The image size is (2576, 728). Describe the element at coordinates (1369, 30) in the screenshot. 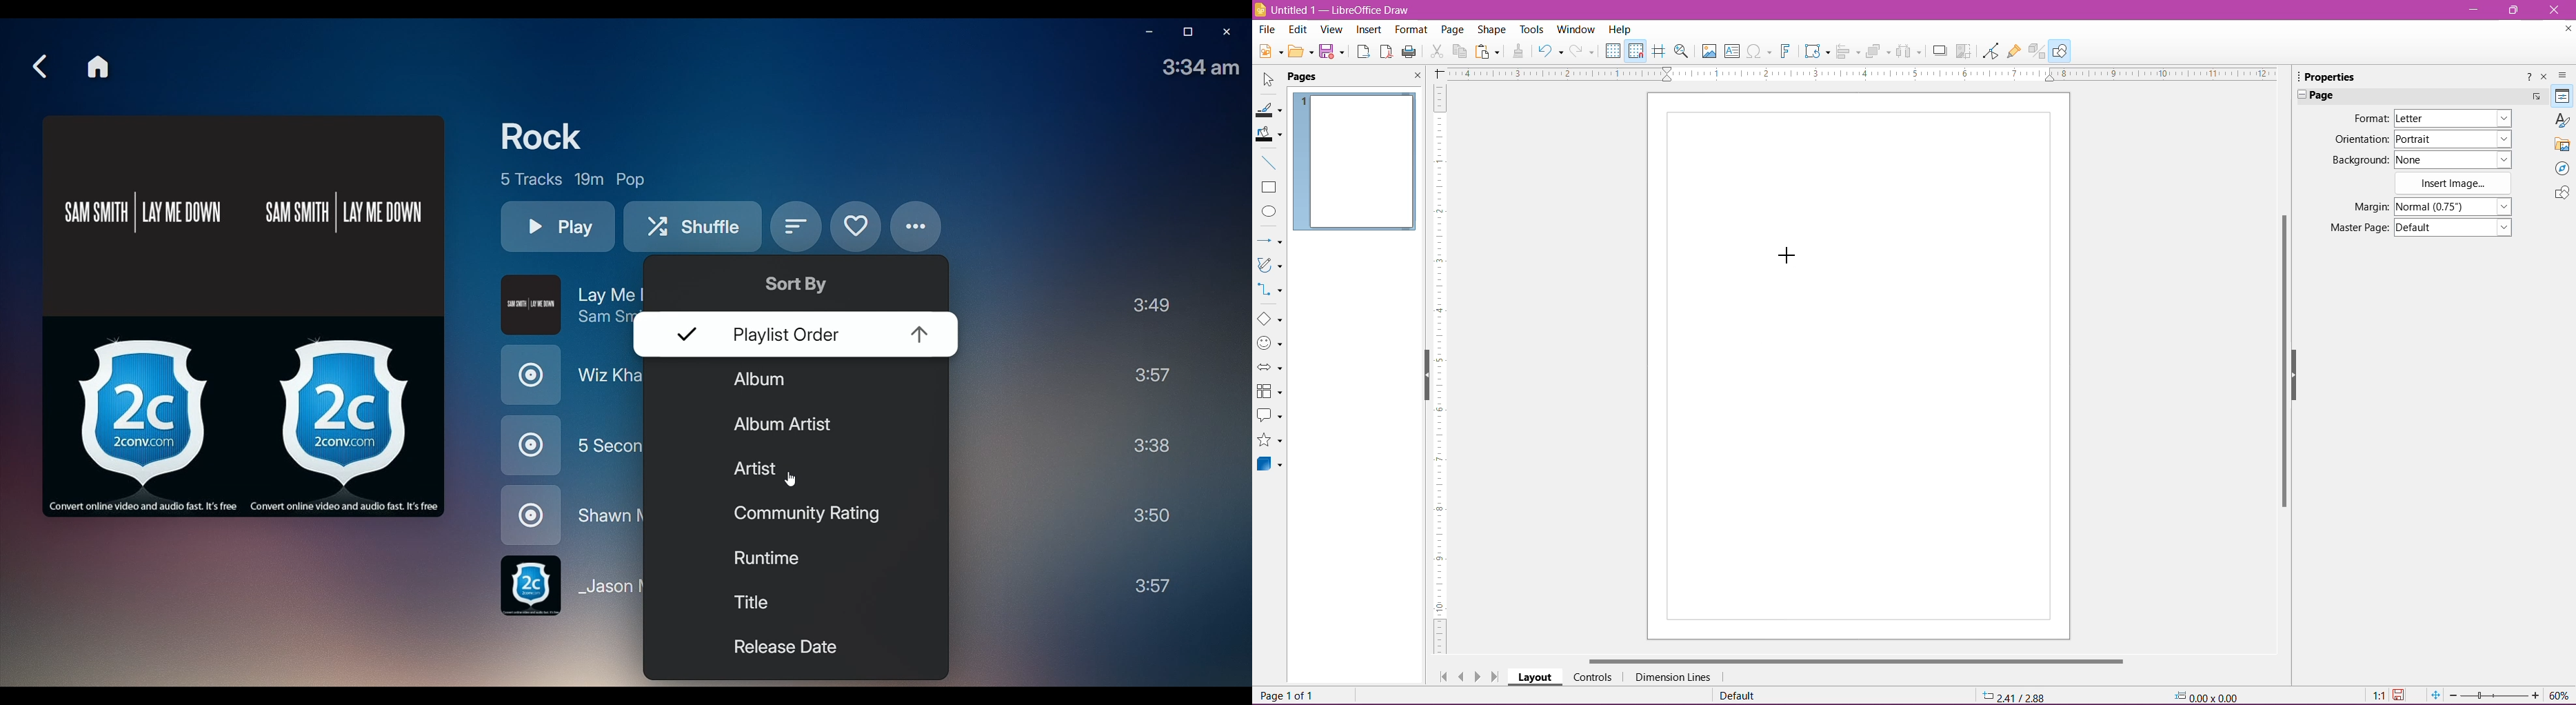

I see `Insert` at that location.